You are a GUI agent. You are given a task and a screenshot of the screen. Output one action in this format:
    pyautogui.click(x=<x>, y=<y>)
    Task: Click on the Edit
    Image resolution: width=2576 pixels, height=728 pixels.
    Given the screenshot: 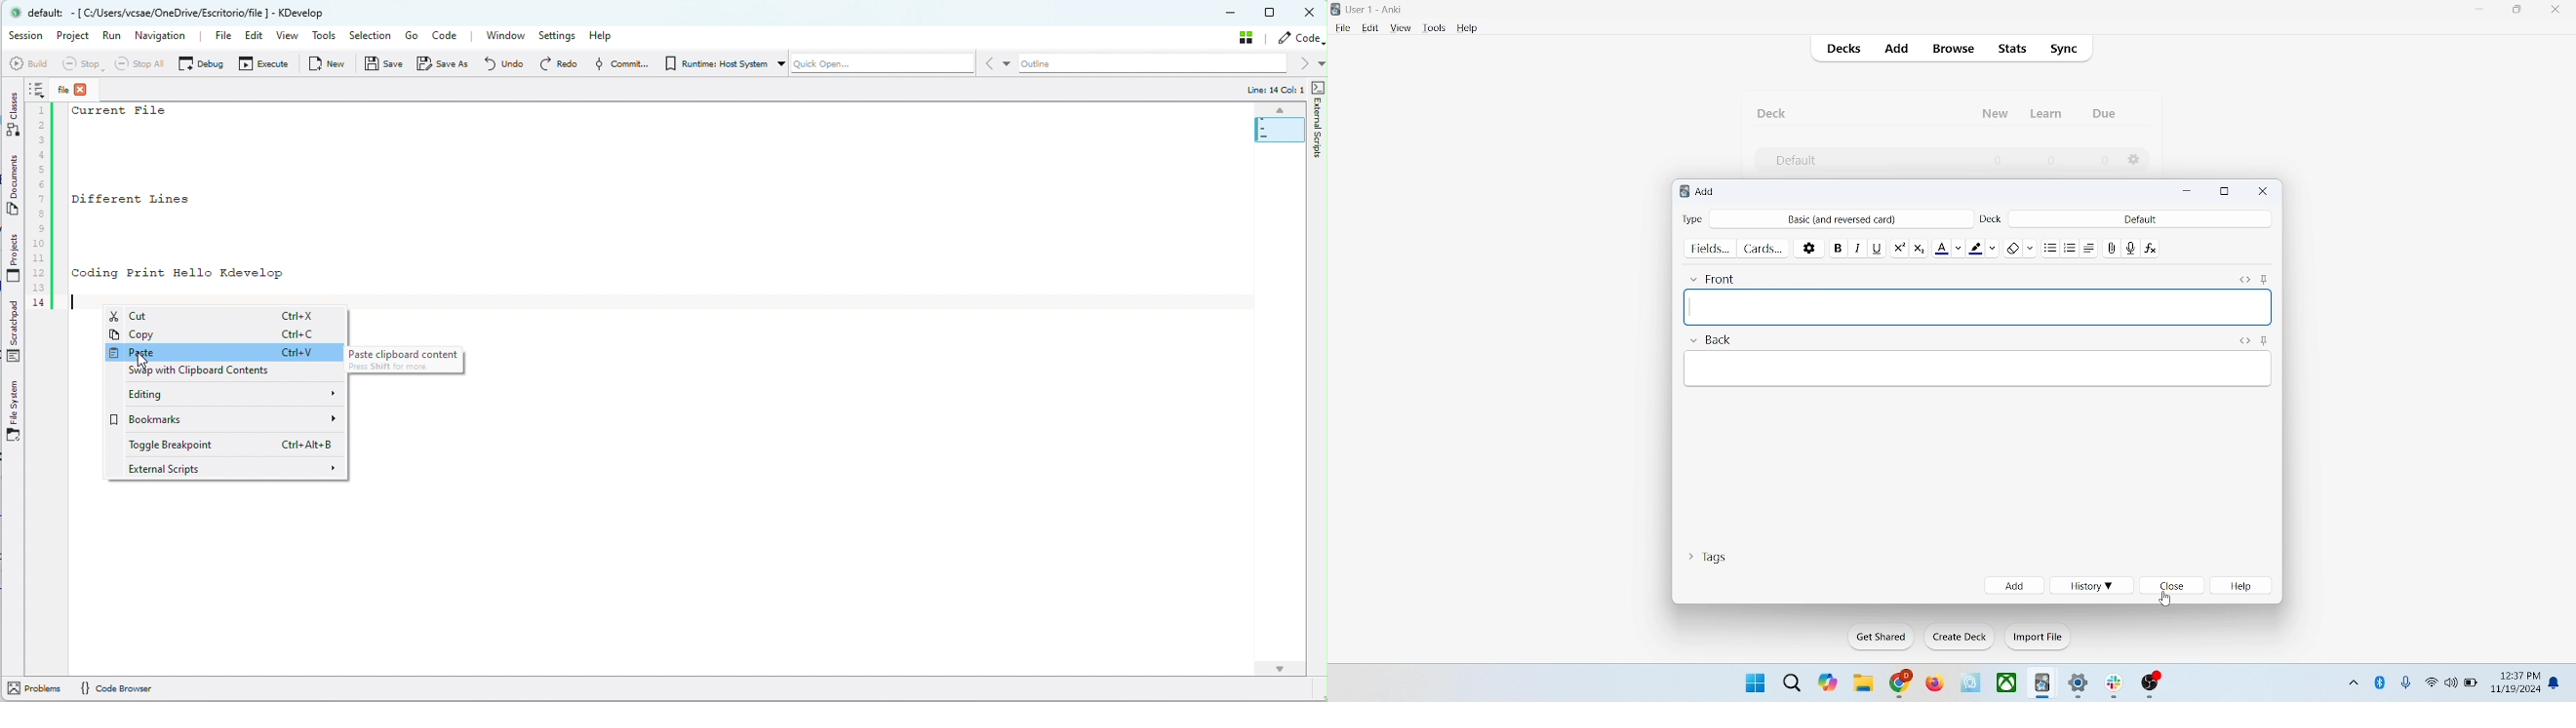 What is the action you would take?
    pyautogui.click(x=250, y=38)
    